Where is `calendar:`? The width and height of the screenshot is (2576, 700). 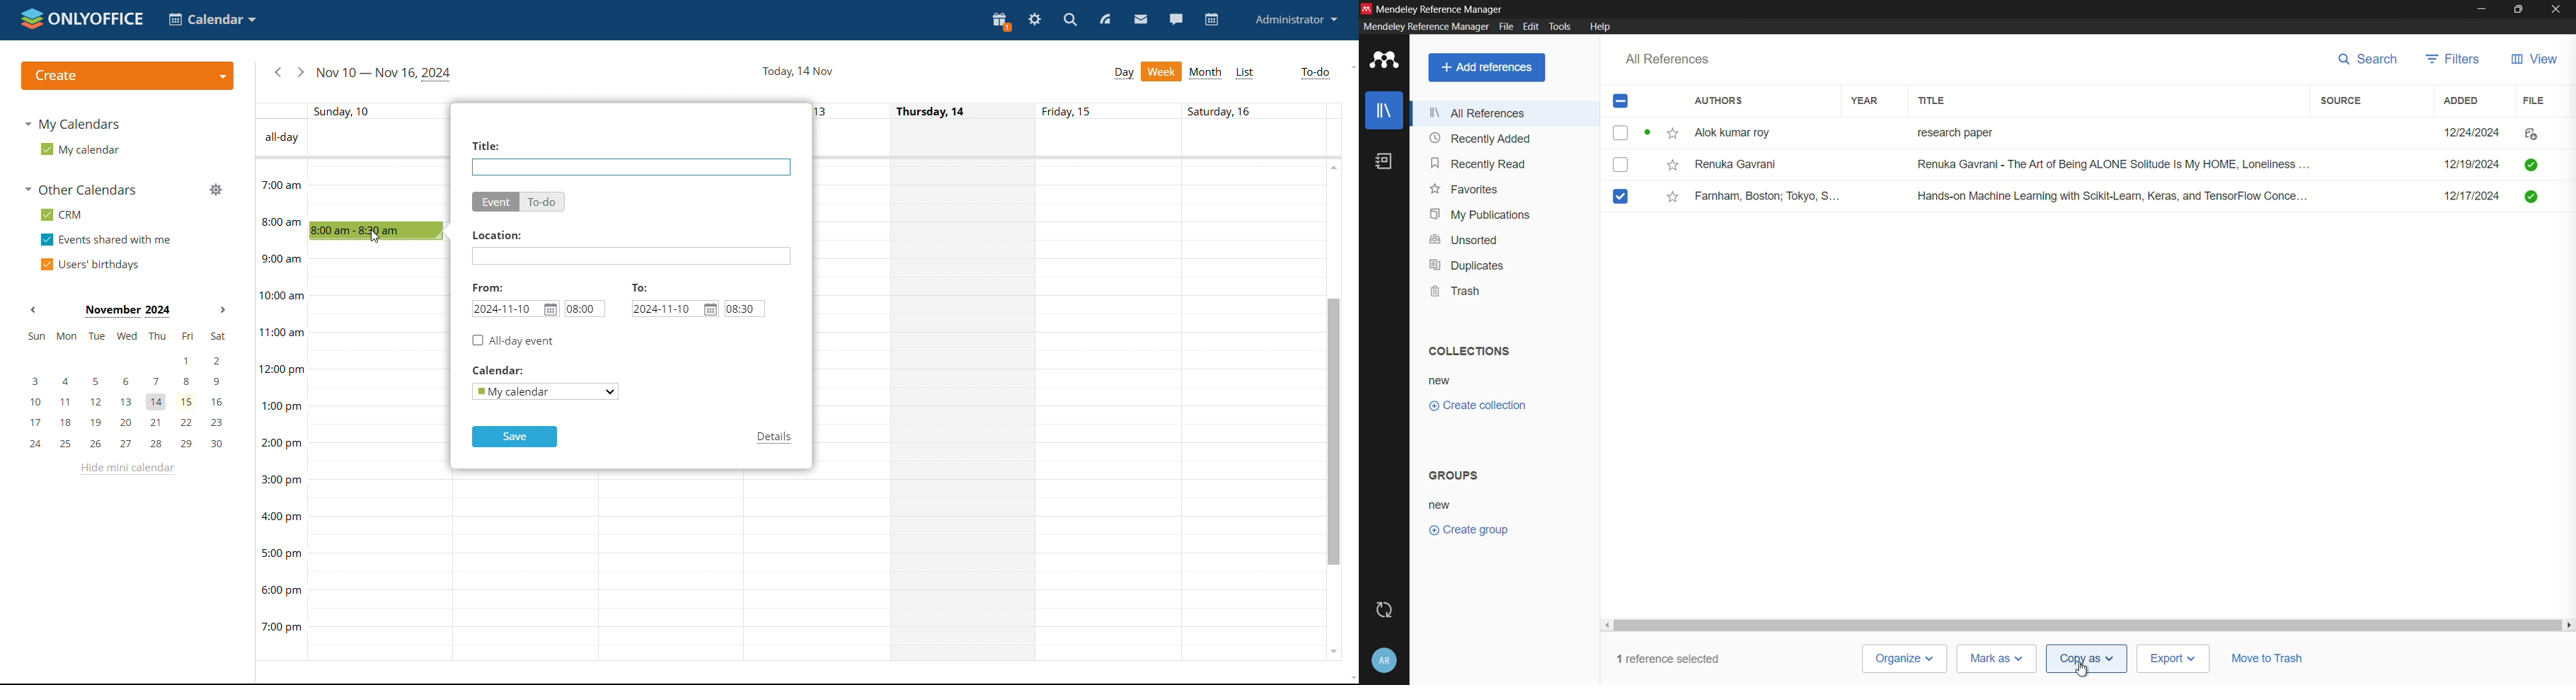 calendar: is located at coordinates (515, 370).